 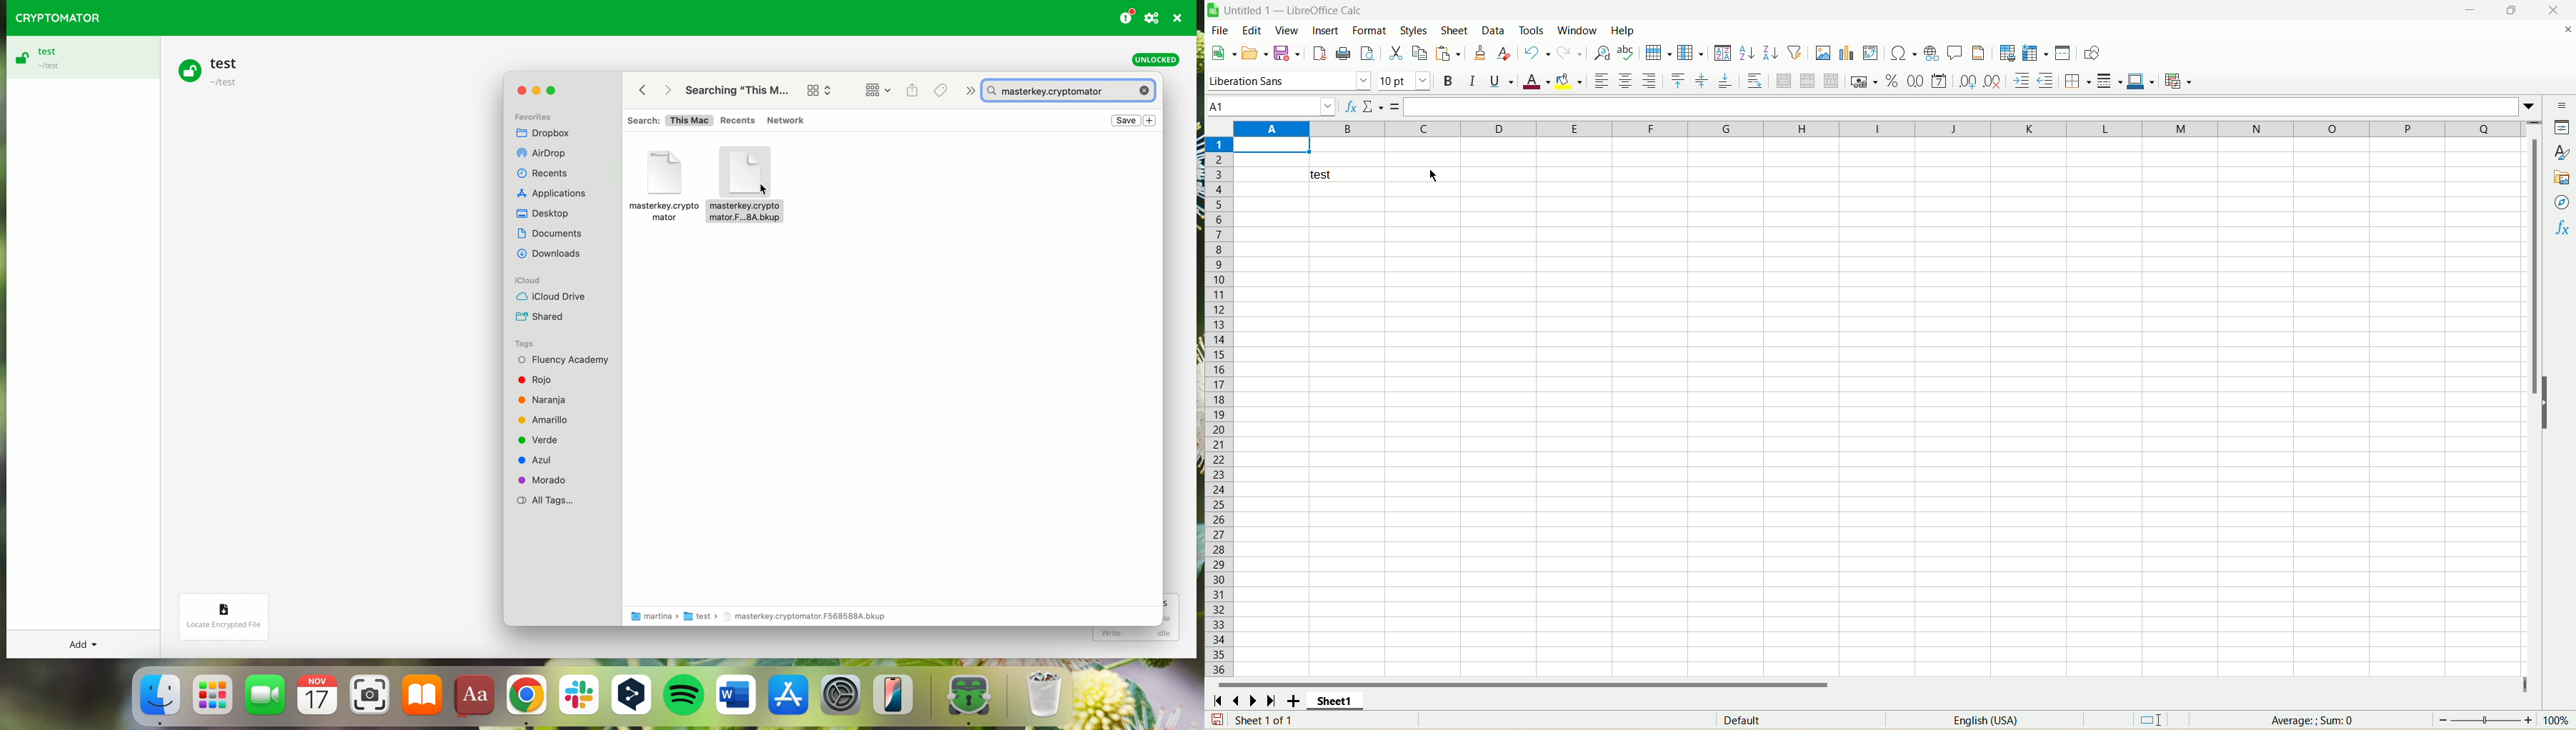 I want to click on first sheet, so click(x=1216, y=700).